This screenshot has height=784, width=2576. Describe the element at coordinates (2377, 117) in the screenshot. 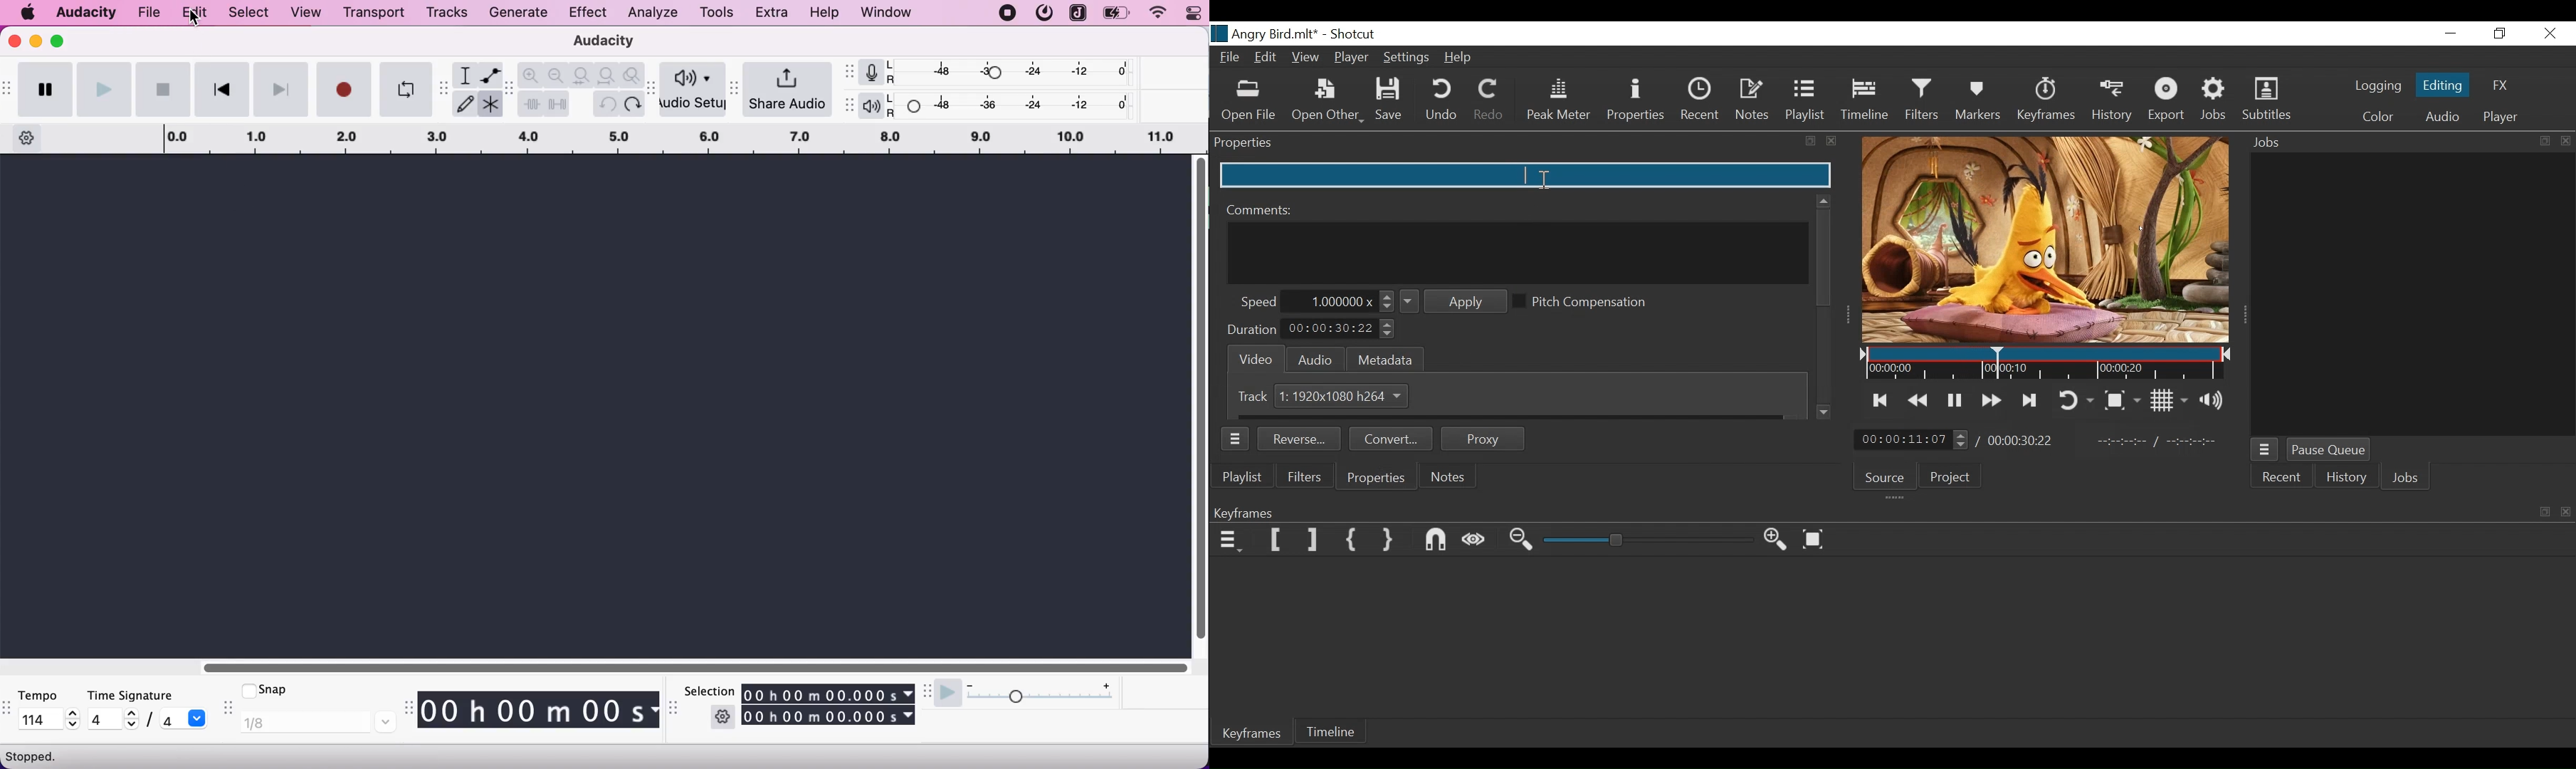

I see `Color` at that location.